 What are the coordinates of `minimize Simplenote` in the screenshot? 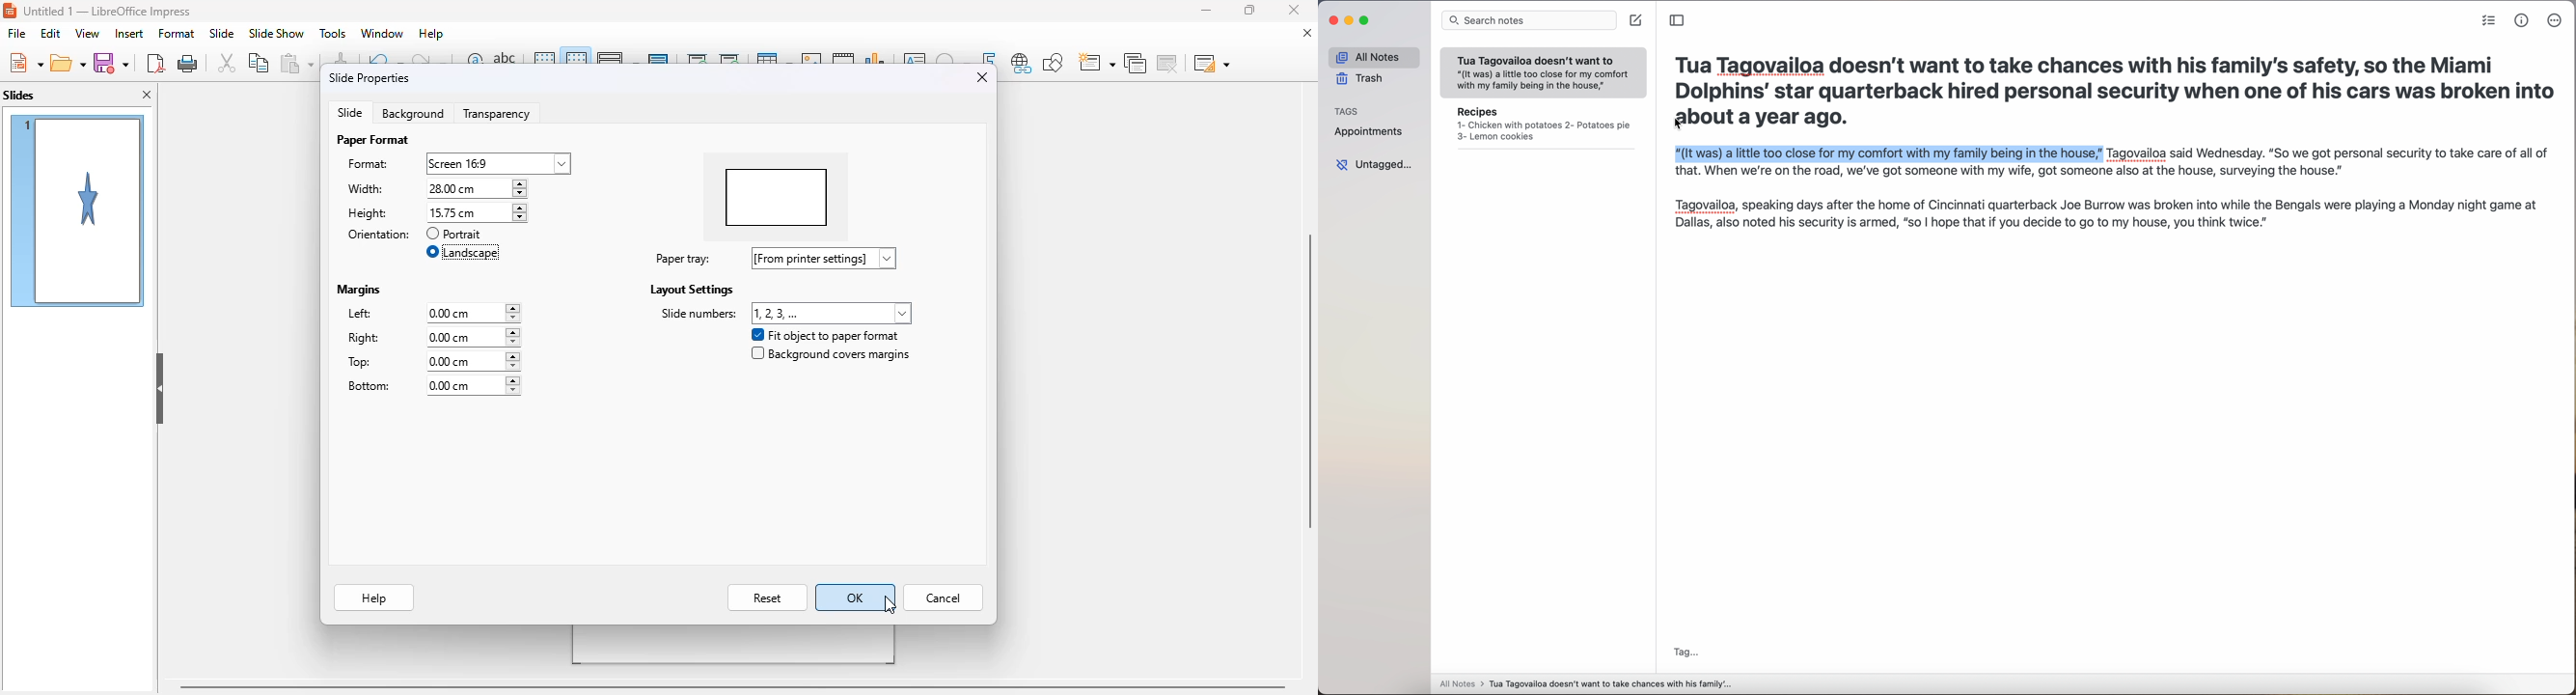 It's located at (1350, 20).